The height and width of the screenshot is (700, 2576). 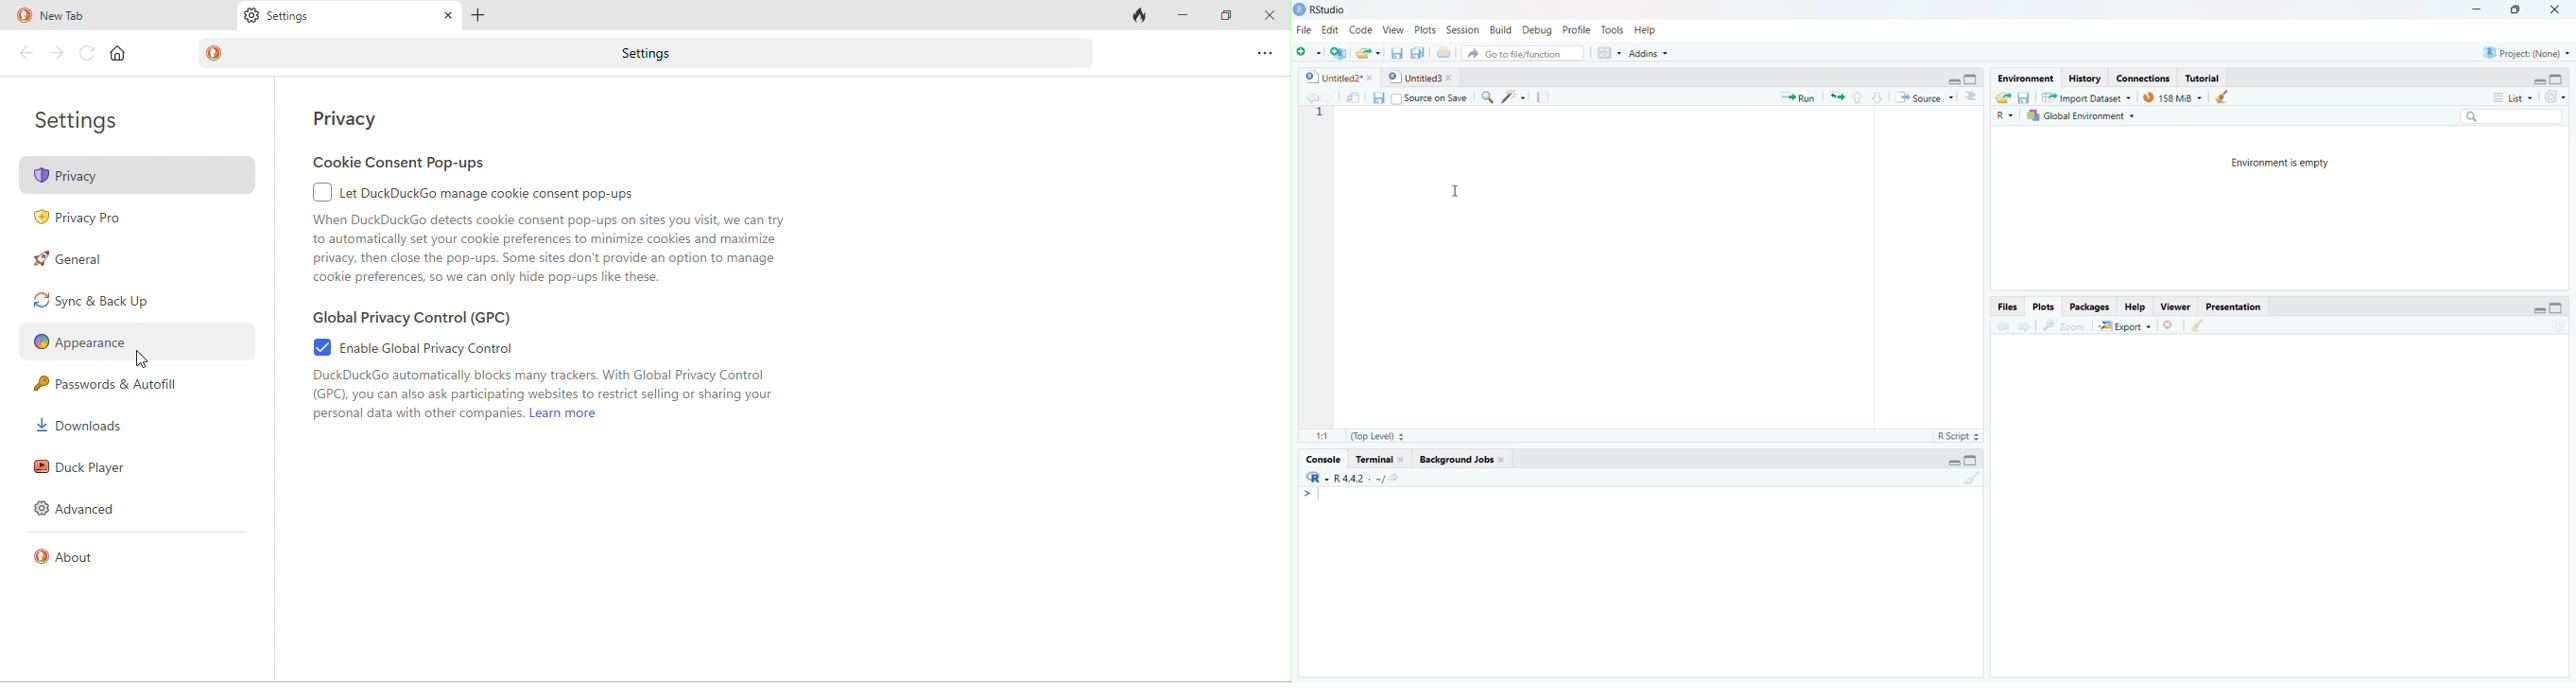 I want to click on , so click(x=1376, y=98).